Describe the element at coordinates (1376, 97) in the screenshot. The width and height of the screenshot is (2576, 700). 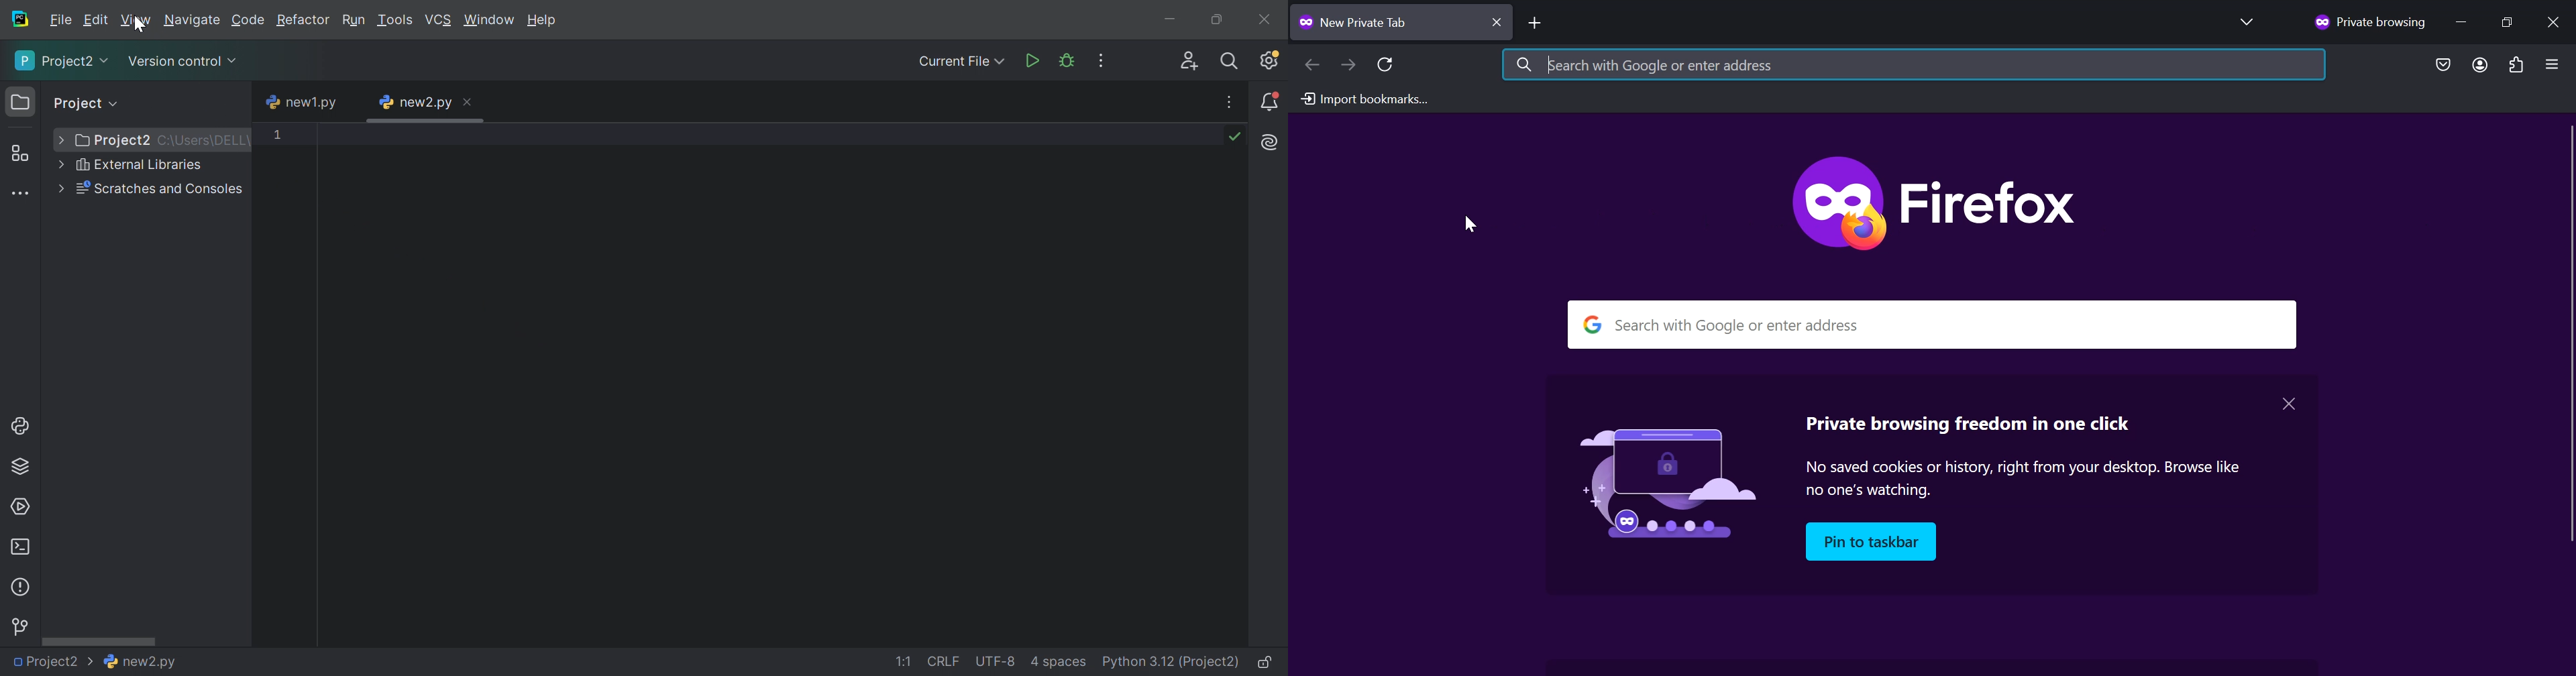
I see `Import bookmark from another browser to Firefox` at that location.